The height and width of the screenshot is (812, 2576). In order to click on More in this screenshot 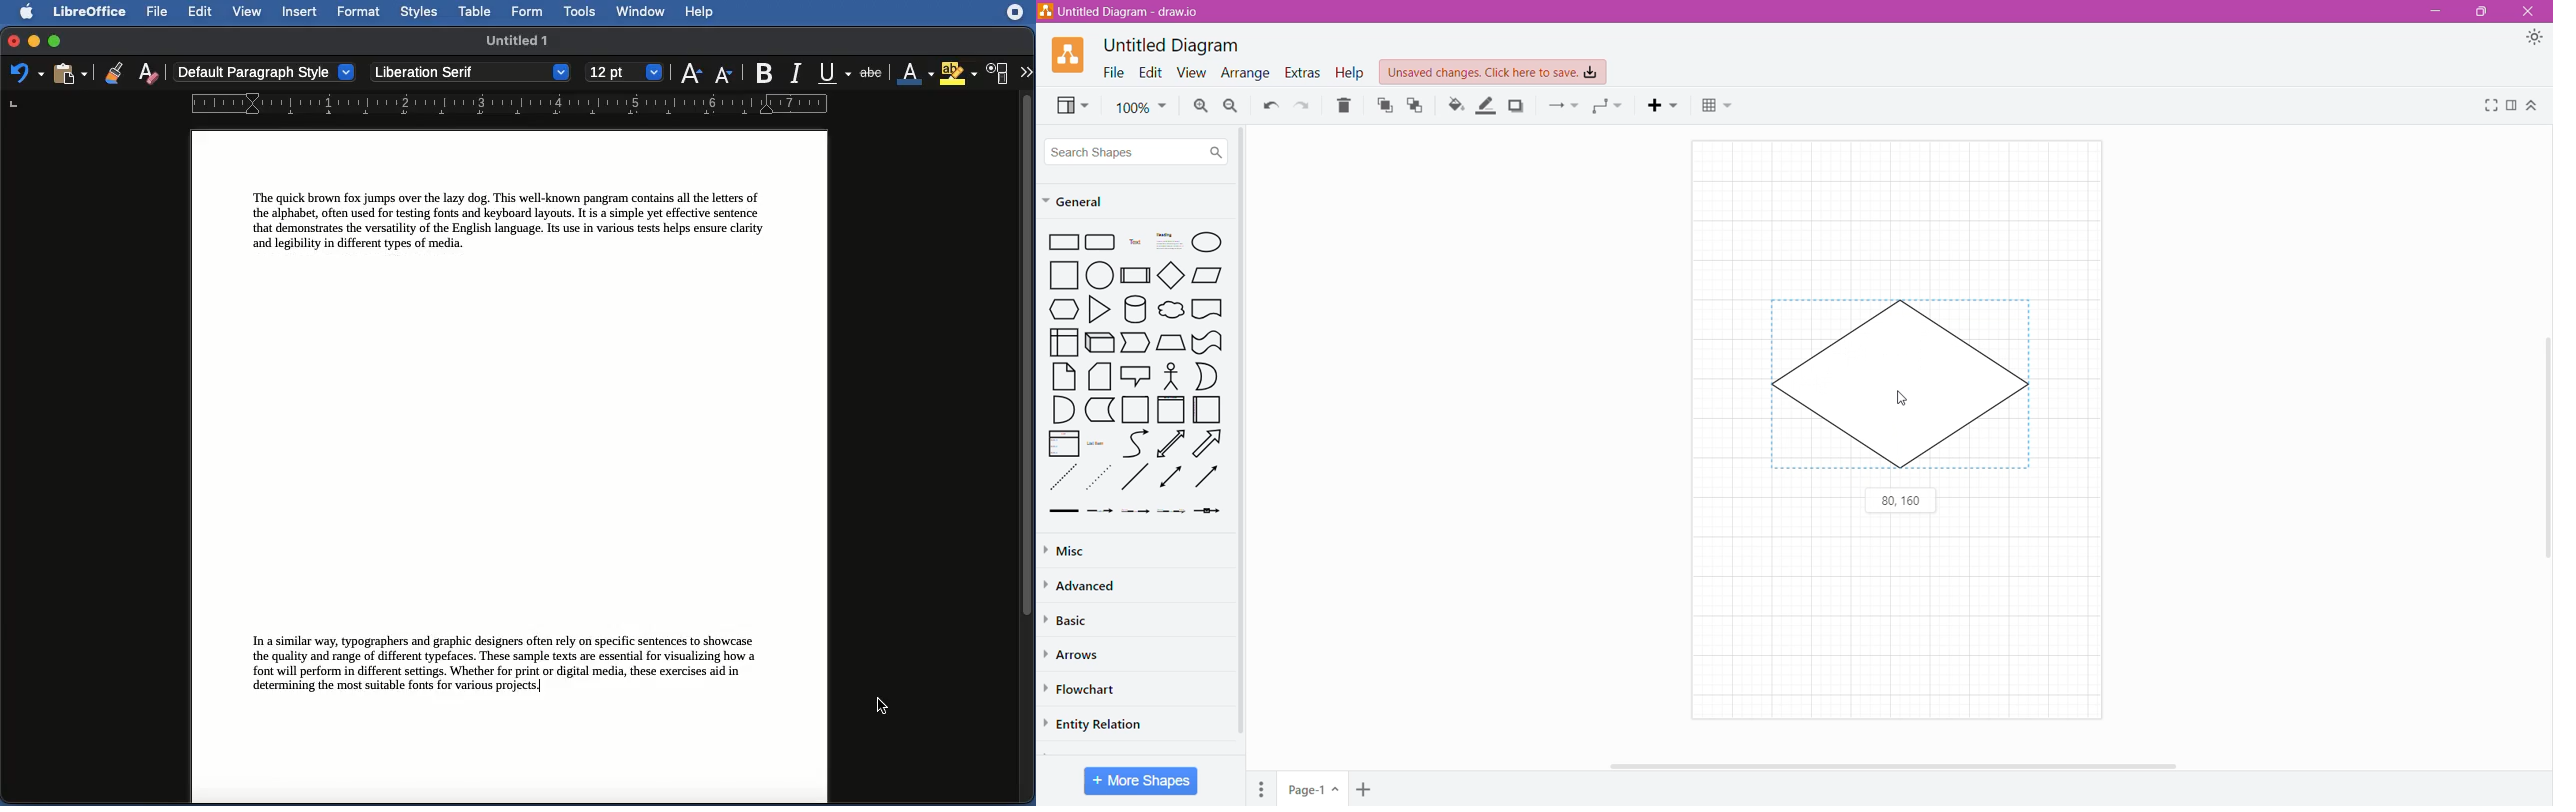, I will do `click(1025, 70)`.